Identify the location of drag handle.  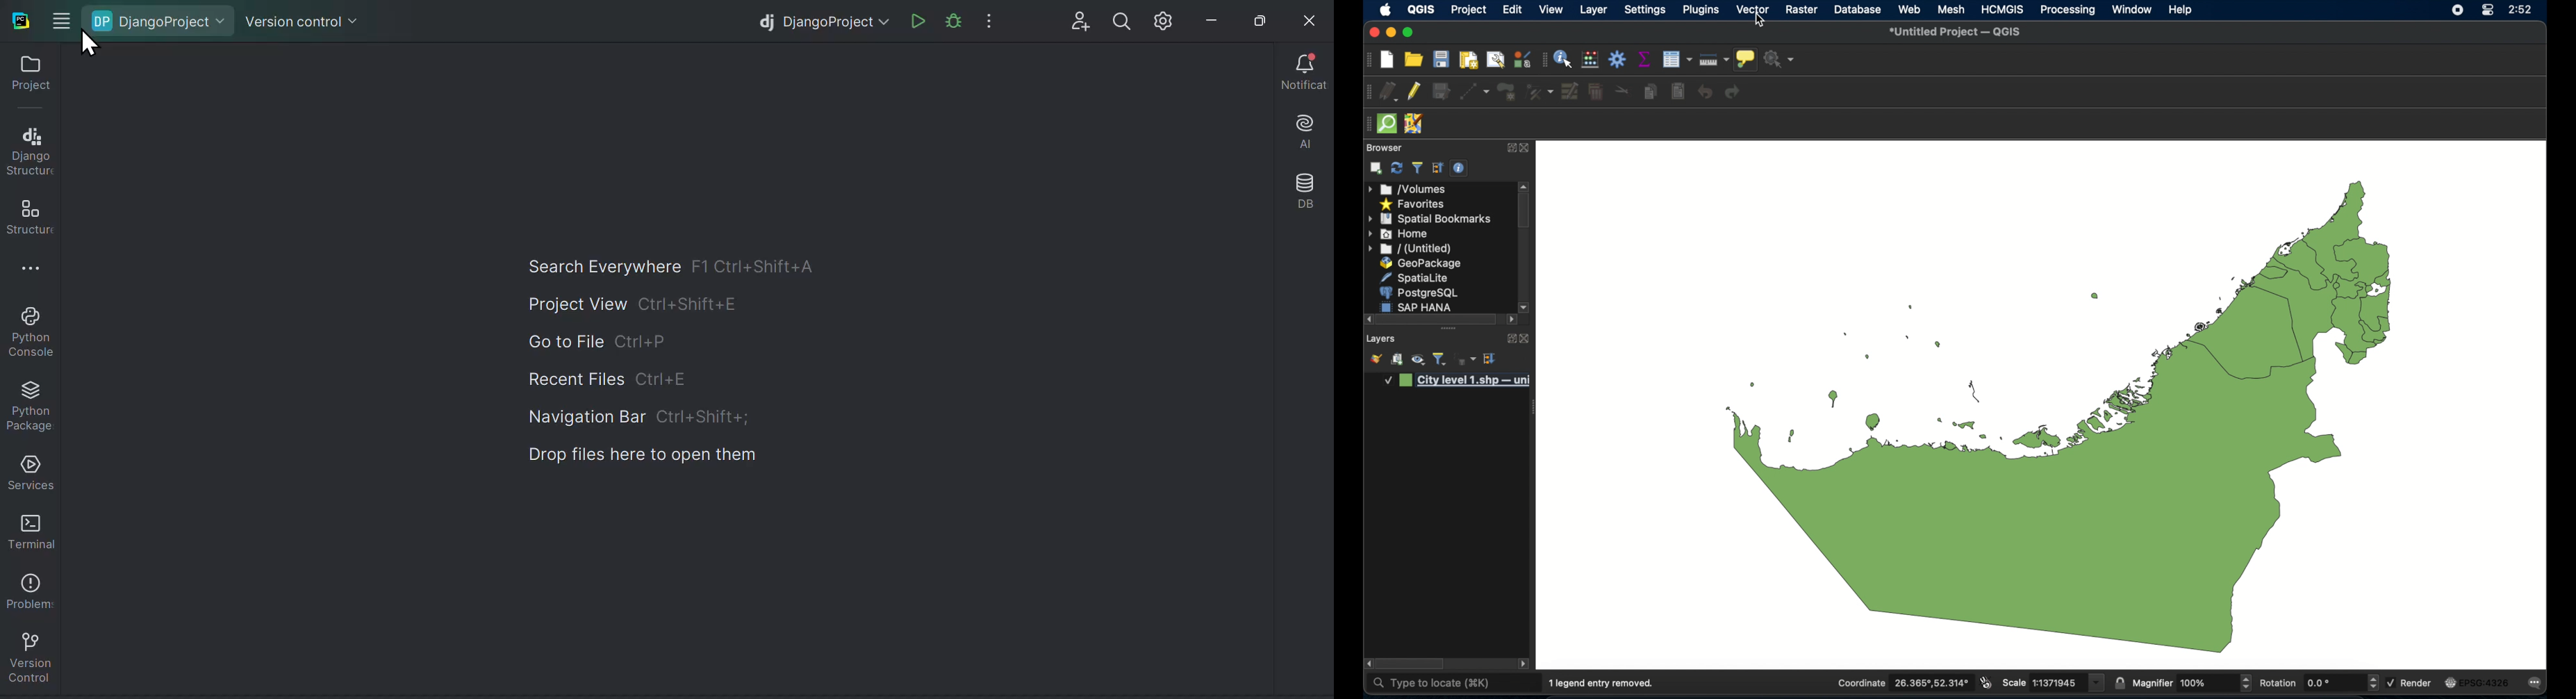
(1448, 329).